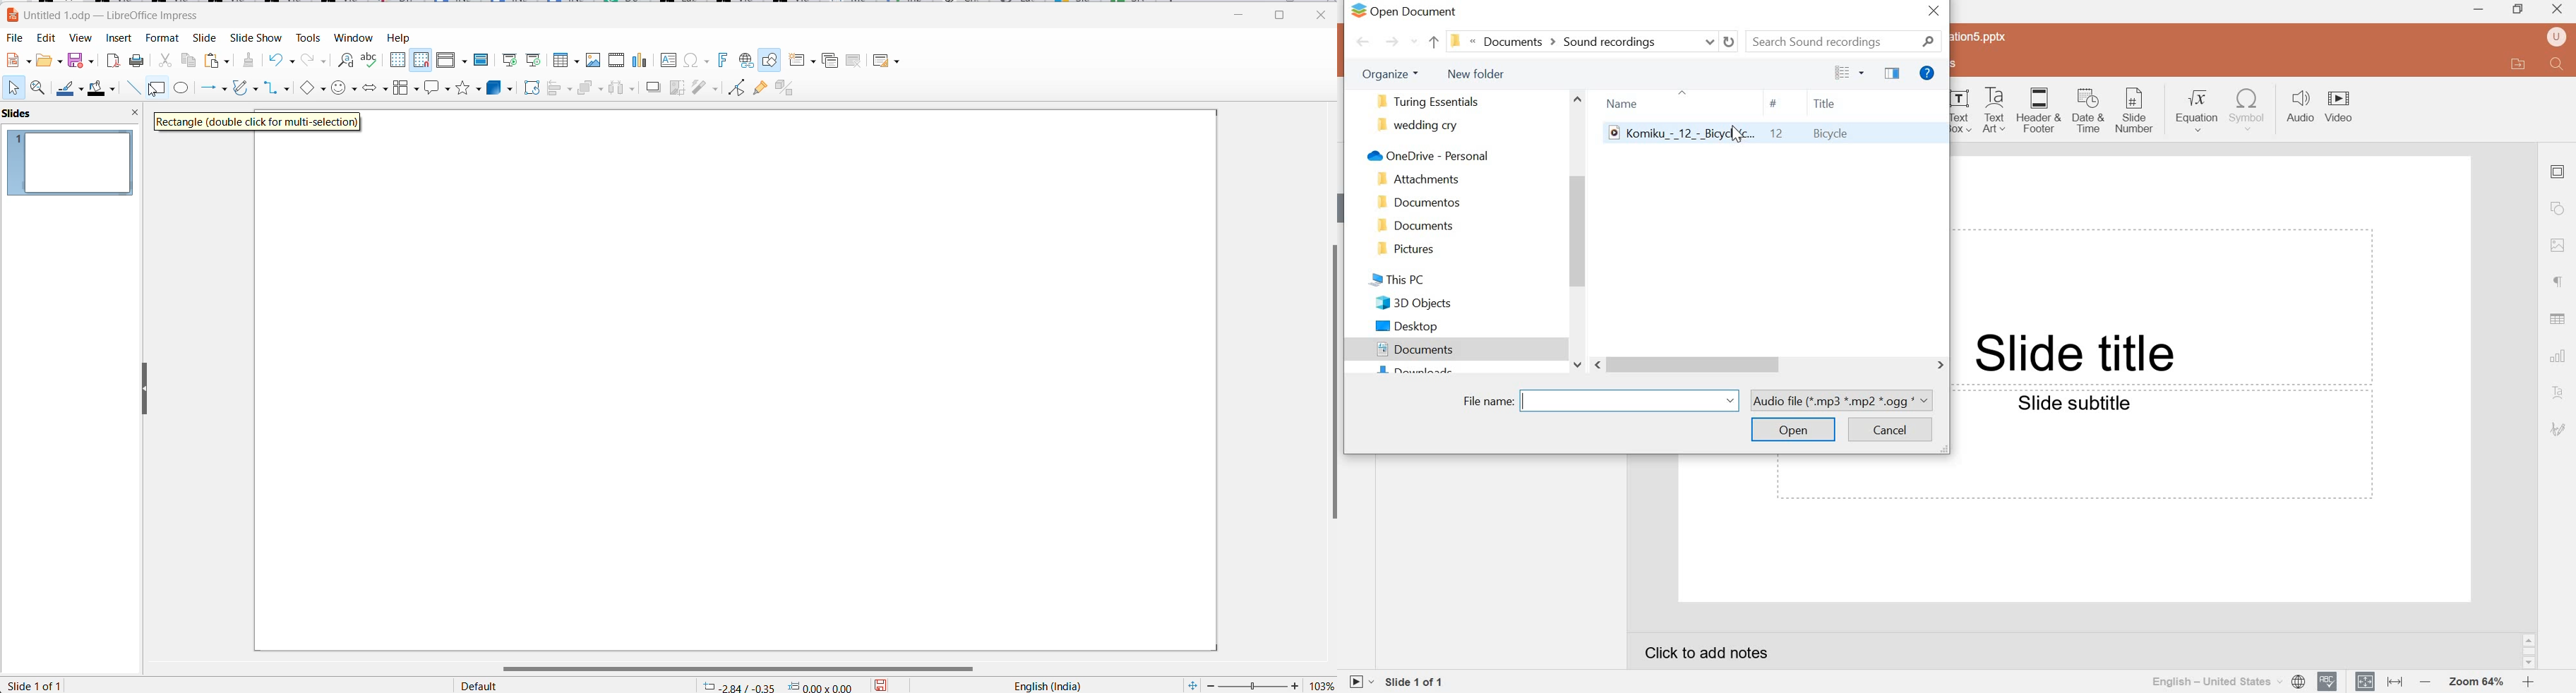 Image resolution: width=2576 pixels, height=700 pixels. I want to click on spellings, so click(370, 60).